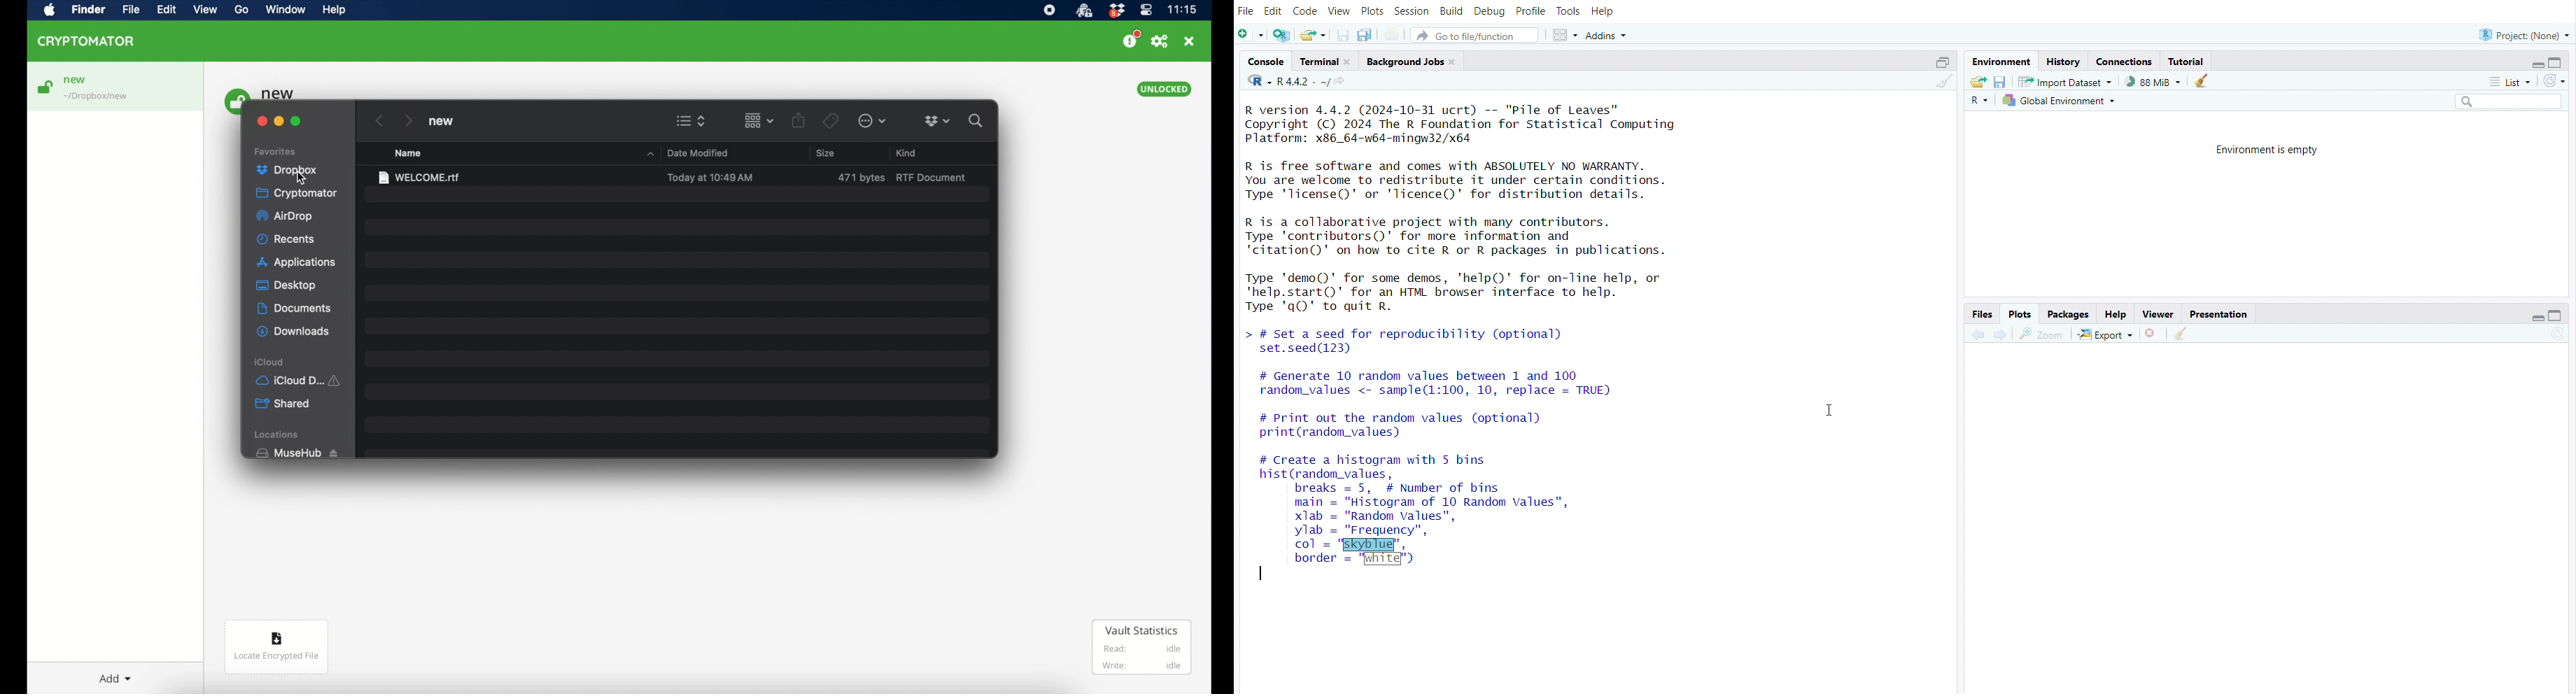 The width and height of the screenshot is (2576, 700). I want to click on refresh the list of objects in the environment, so click(2559, 82).